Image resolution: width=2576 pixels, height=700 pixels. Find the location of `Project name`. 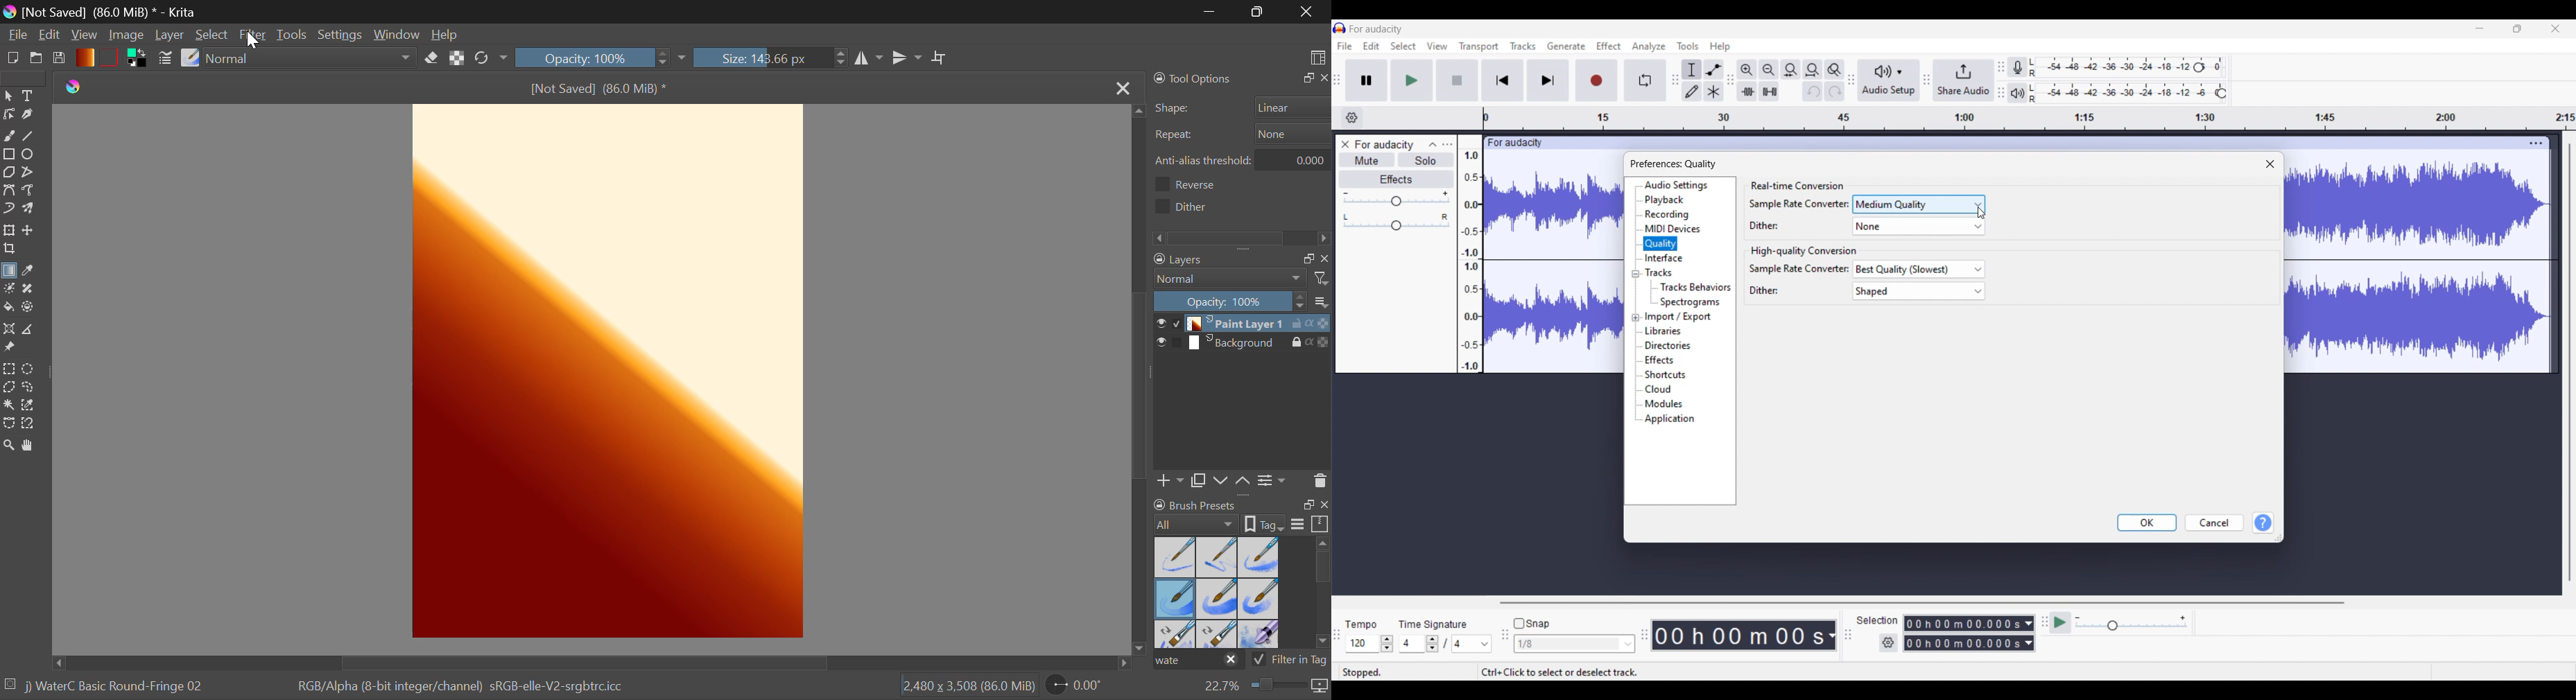

Project name is located at coordinates (1383, 146).